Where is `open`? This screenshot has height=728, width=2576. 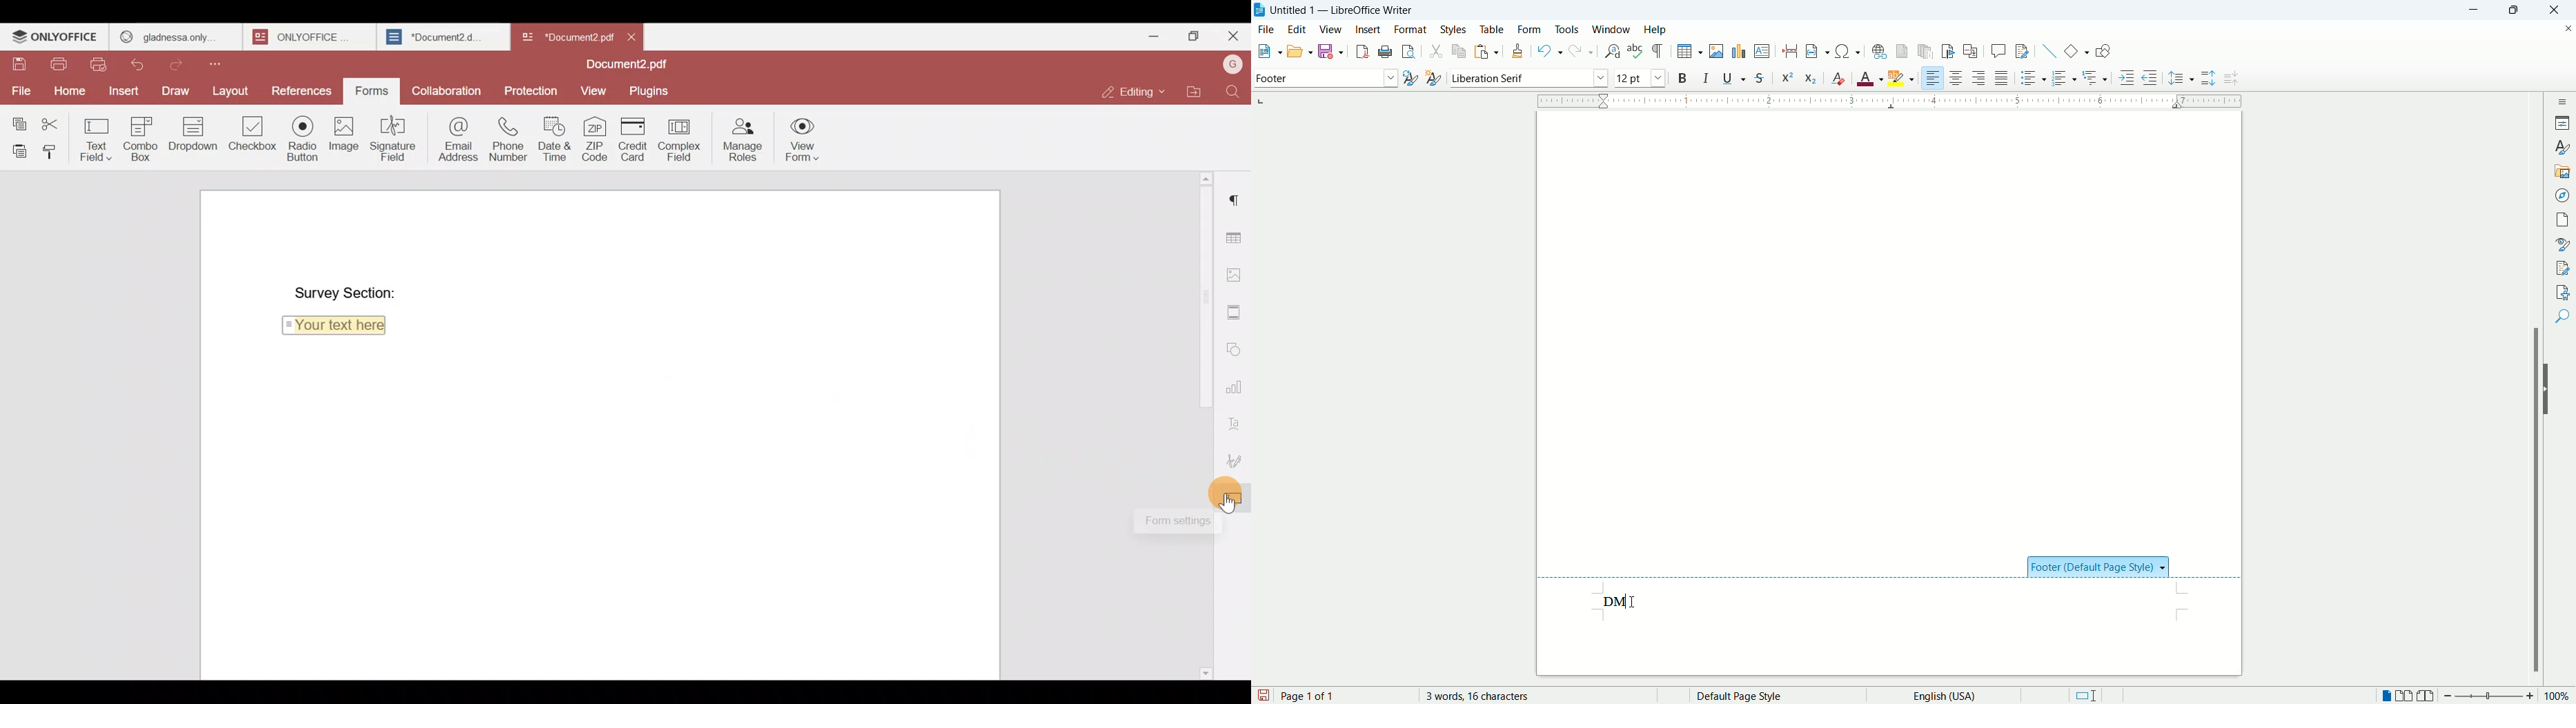
open is located at coordinates (1266, 52).